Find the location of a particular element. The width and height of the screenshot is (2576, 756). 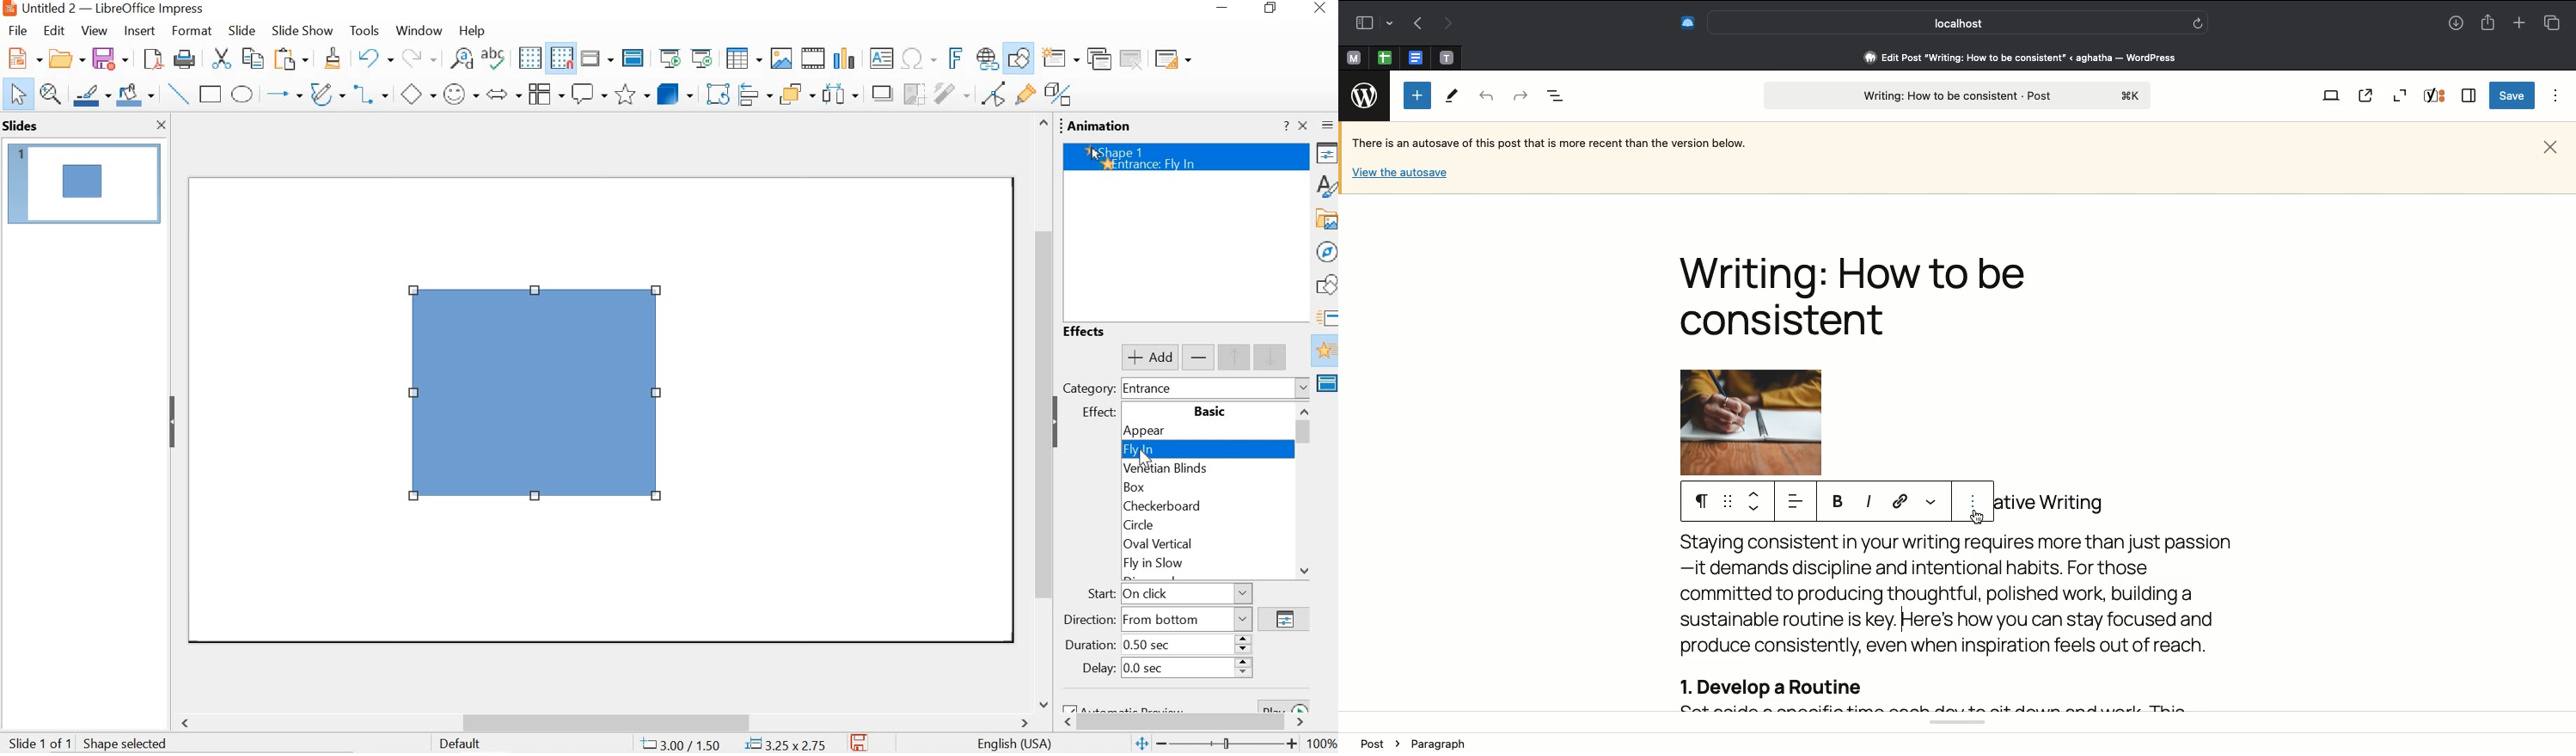

display views is located at coordinates (597, 60).